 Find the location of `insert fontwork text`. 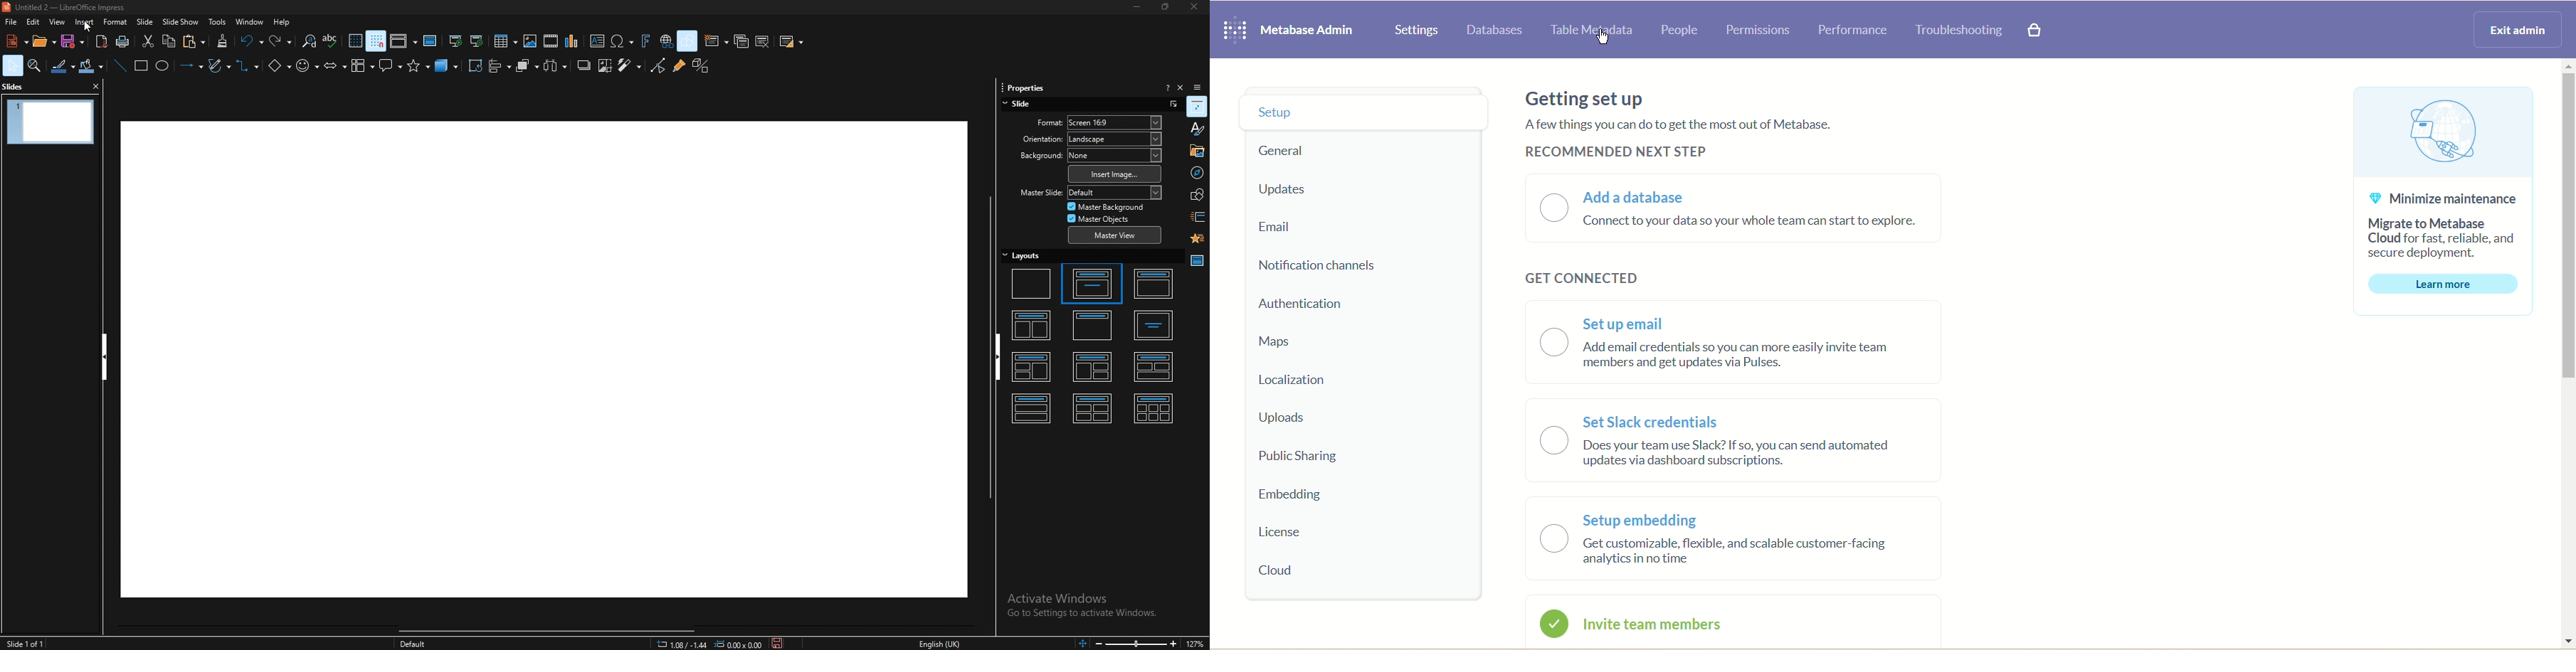

insert fontwork text is located at coordinates (645, 42).